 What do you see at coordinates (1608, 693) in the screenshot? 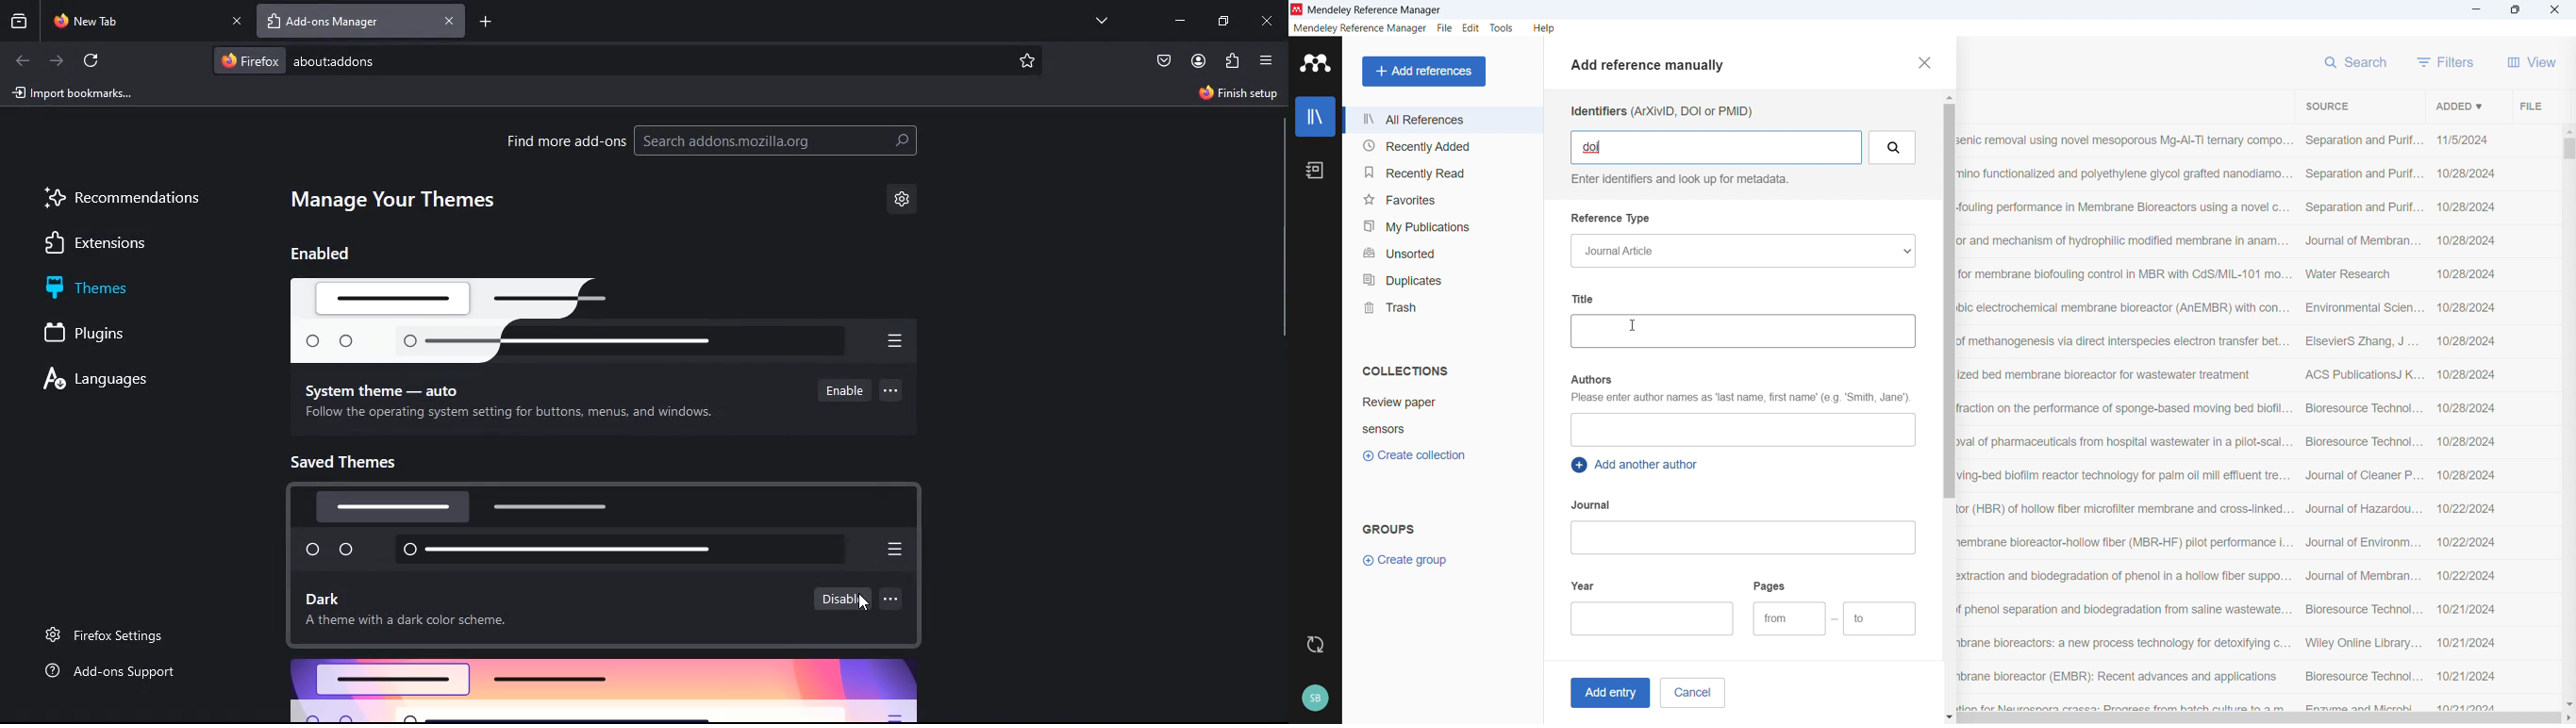
I see `Add entry ` at bounding box center [1608, 693].